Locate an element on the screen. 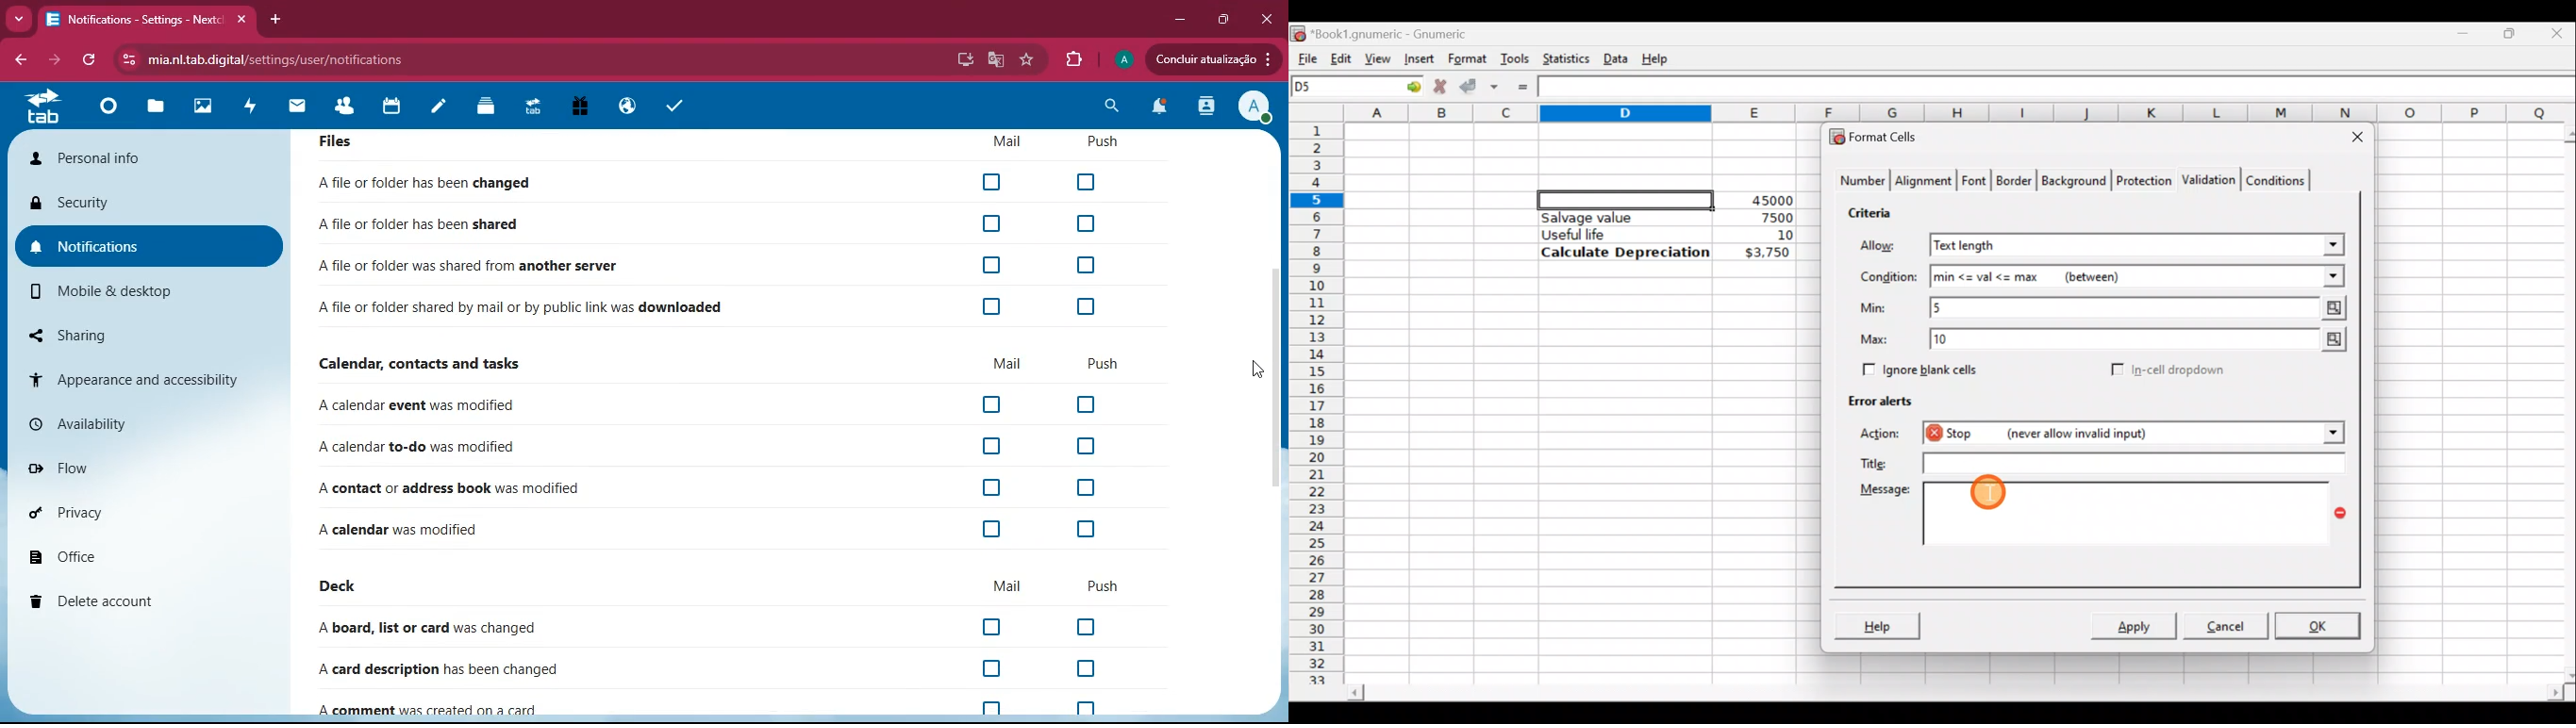 This screenshot has width=2576, height=728. Checkbox is located at coordinates (1091, 307).